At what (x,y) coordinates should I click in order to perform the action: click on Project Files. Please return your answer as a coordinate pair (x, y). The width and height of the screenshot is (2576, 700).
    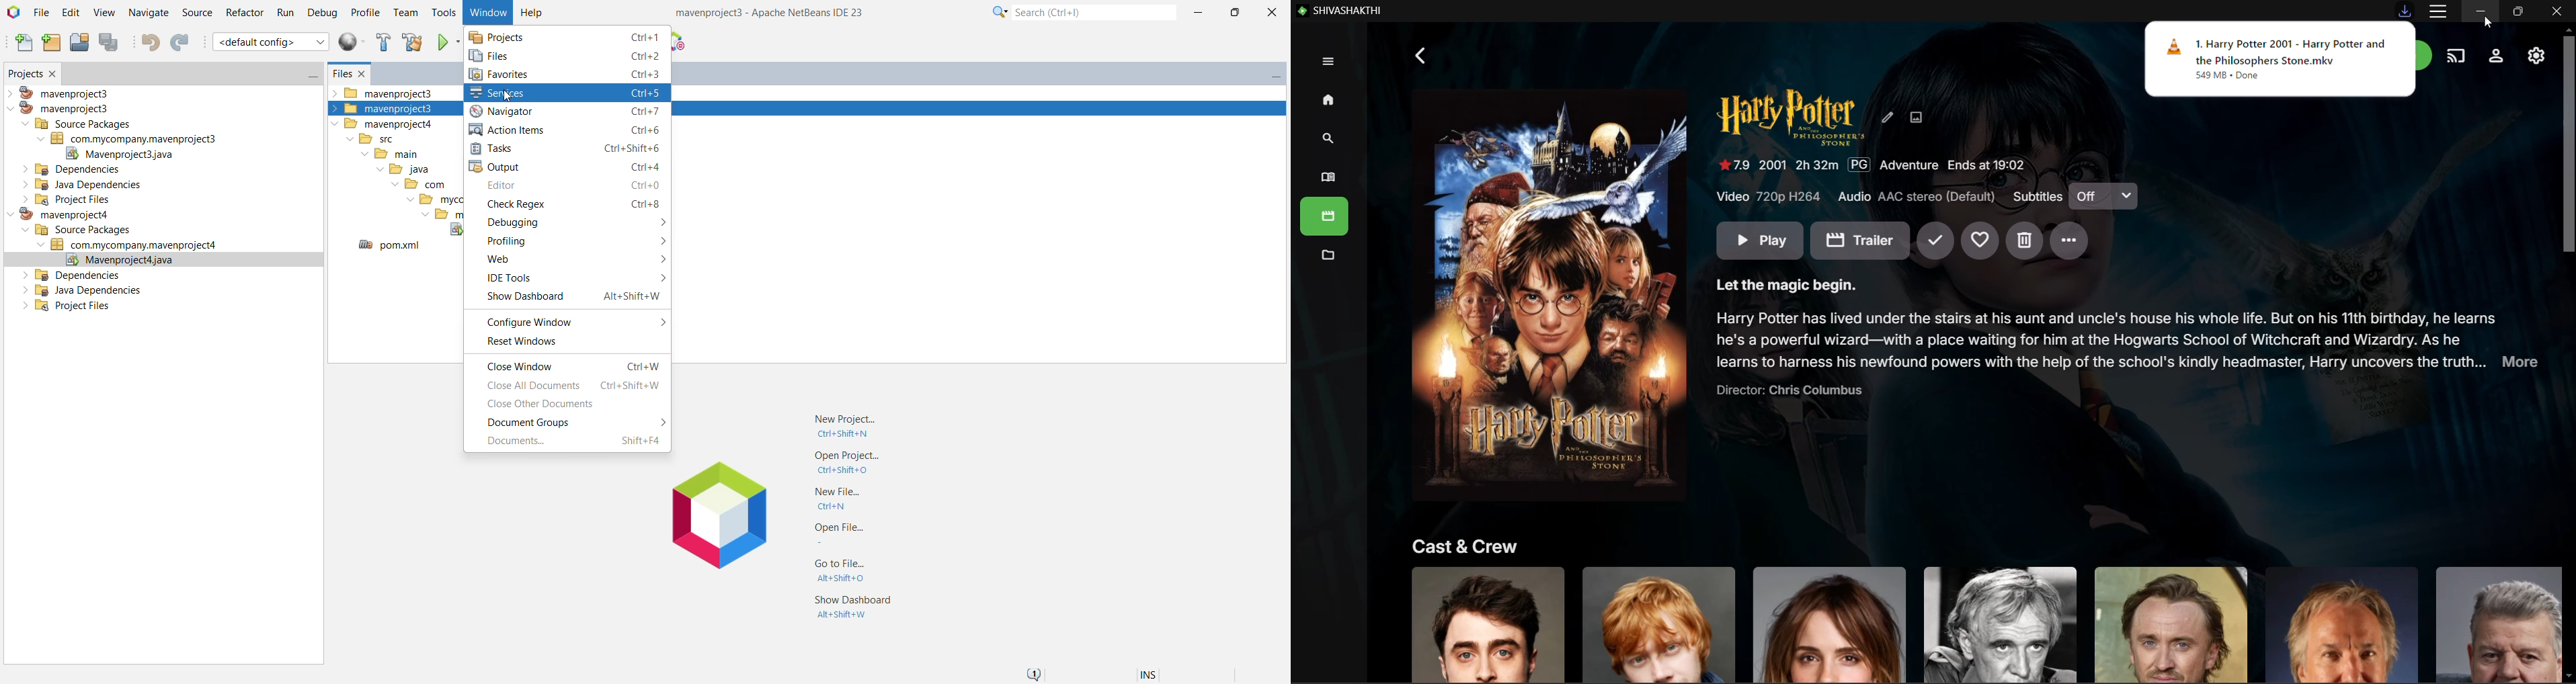
    Looking at the image, I should click on (61, 200).